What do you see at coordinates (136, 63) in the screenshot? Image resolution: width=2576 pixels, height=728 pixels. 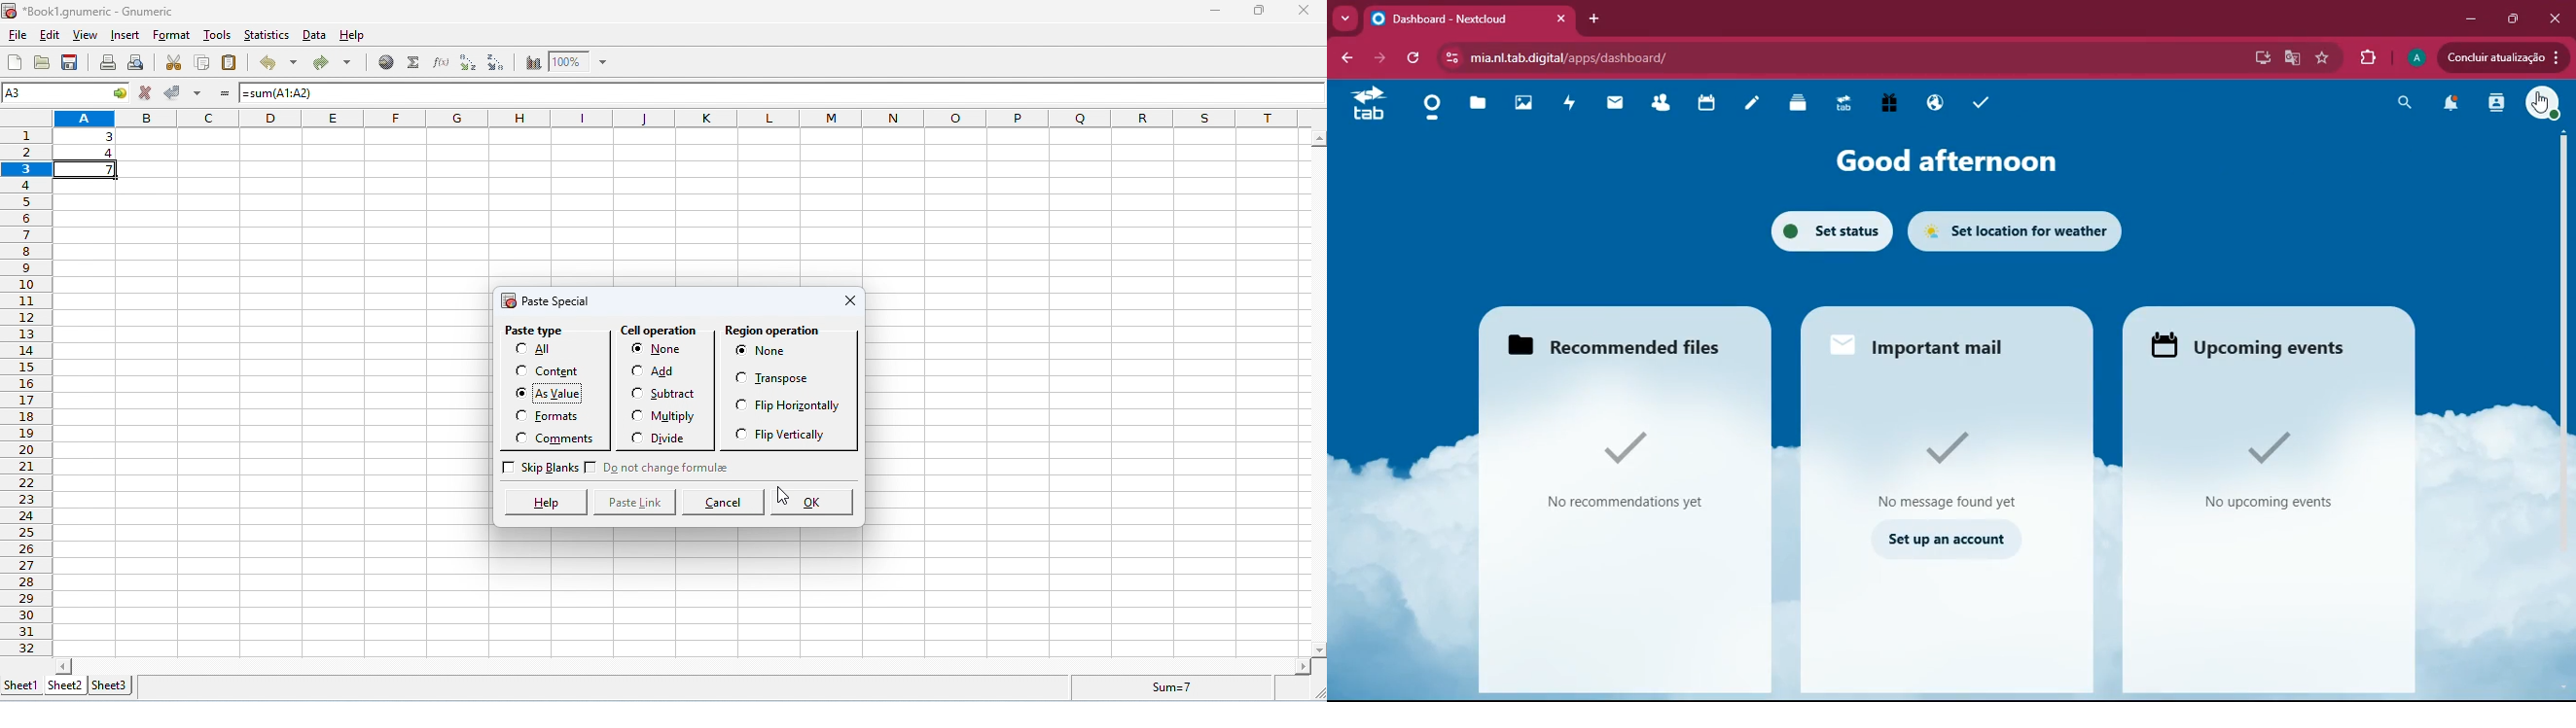 I see `print preview` at bounding box center [136, 63].